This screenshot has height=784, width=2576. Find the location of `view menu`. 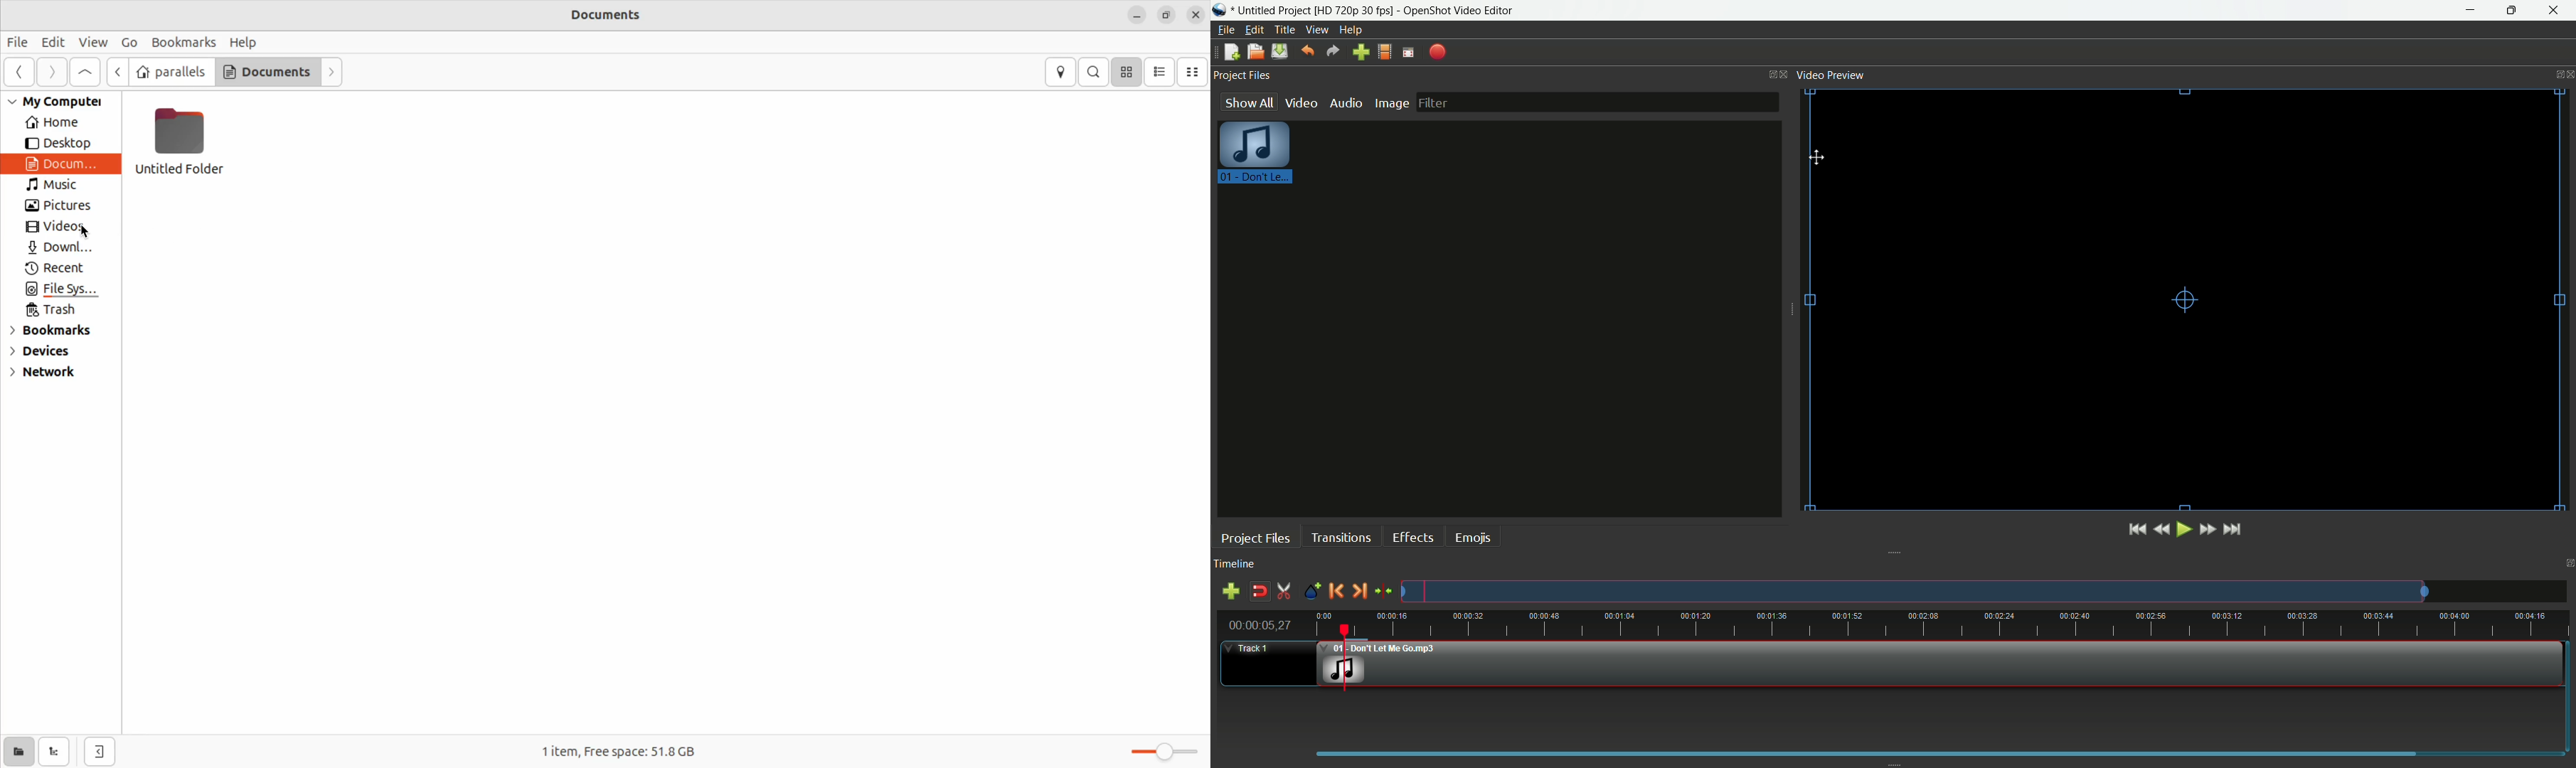

view menu is located at coordinates (1318, 31).